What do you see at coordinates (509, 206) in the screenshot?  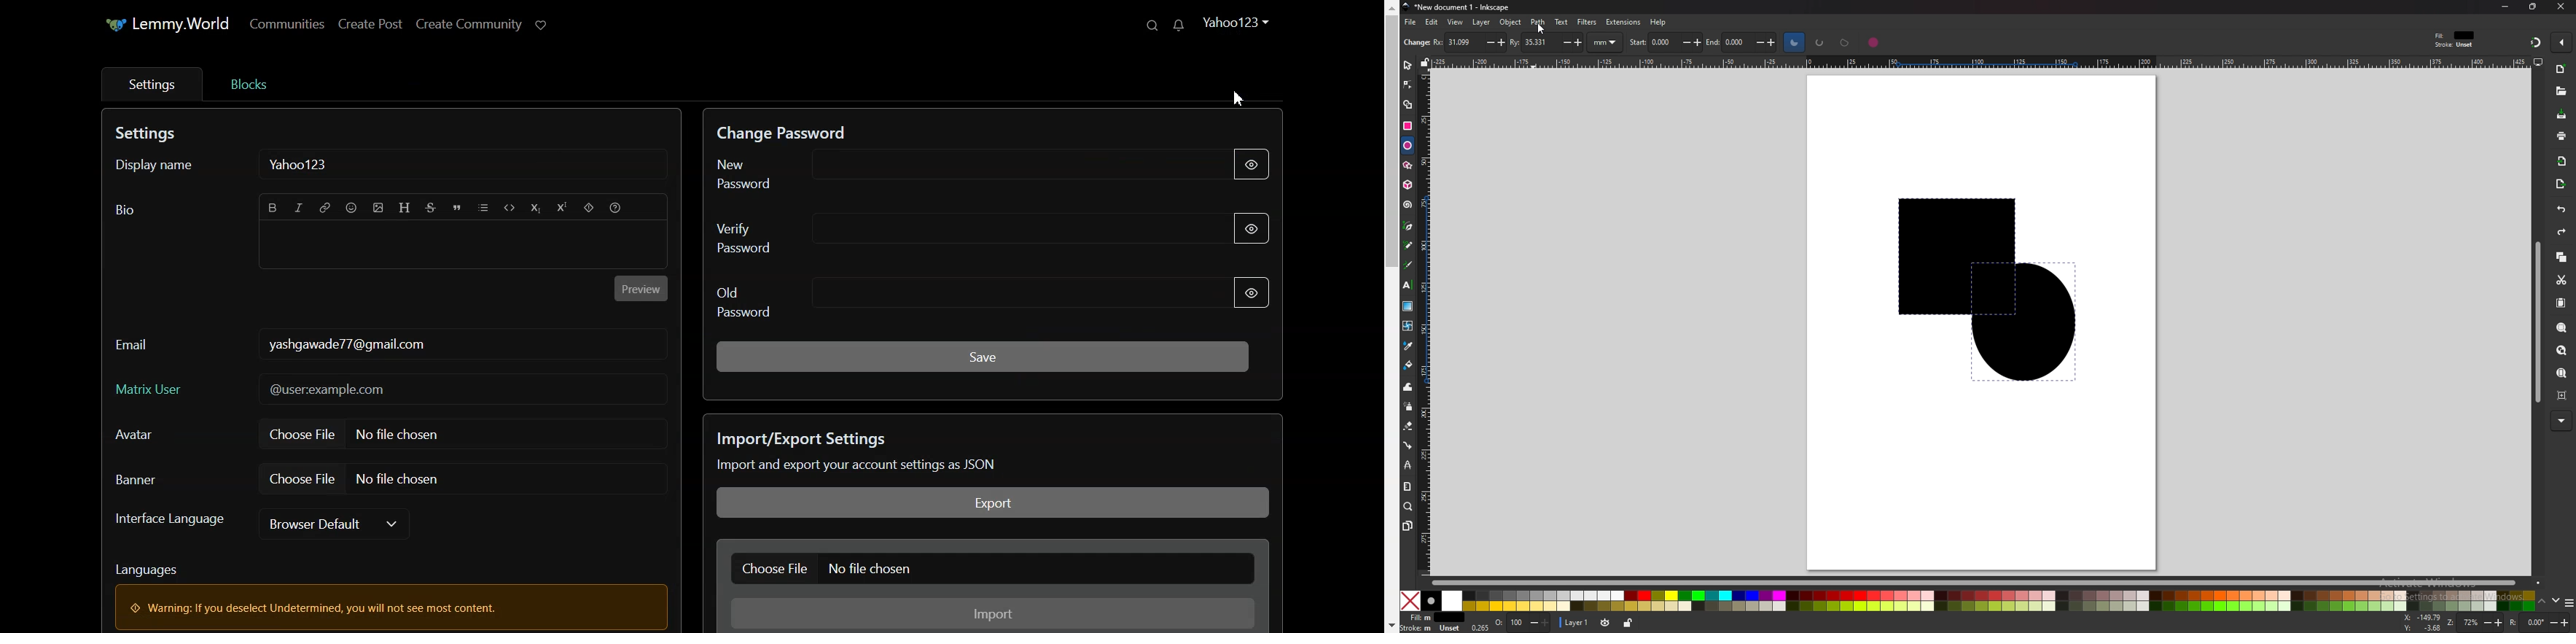 I see `Code` at bounding box center [509, 206].